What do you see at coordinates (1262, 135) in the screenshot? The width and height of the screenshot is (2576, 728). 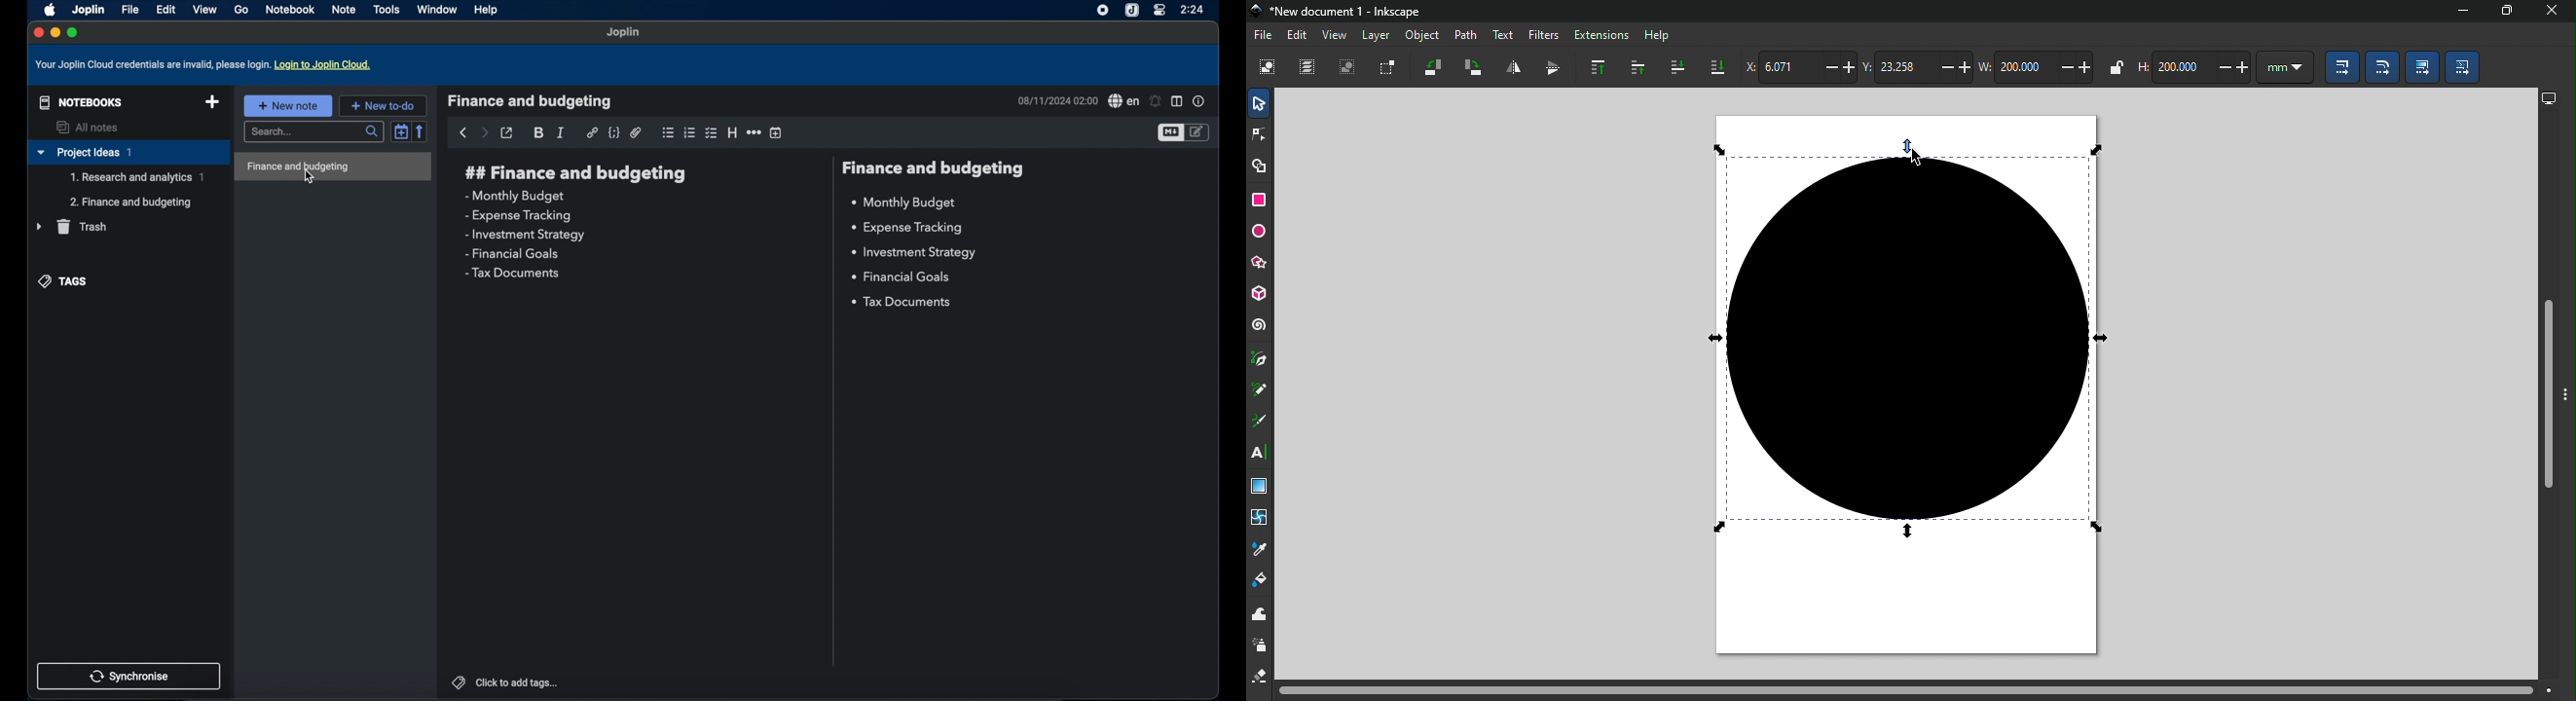 I see `Node tool` at bounding box center [1262, 135].